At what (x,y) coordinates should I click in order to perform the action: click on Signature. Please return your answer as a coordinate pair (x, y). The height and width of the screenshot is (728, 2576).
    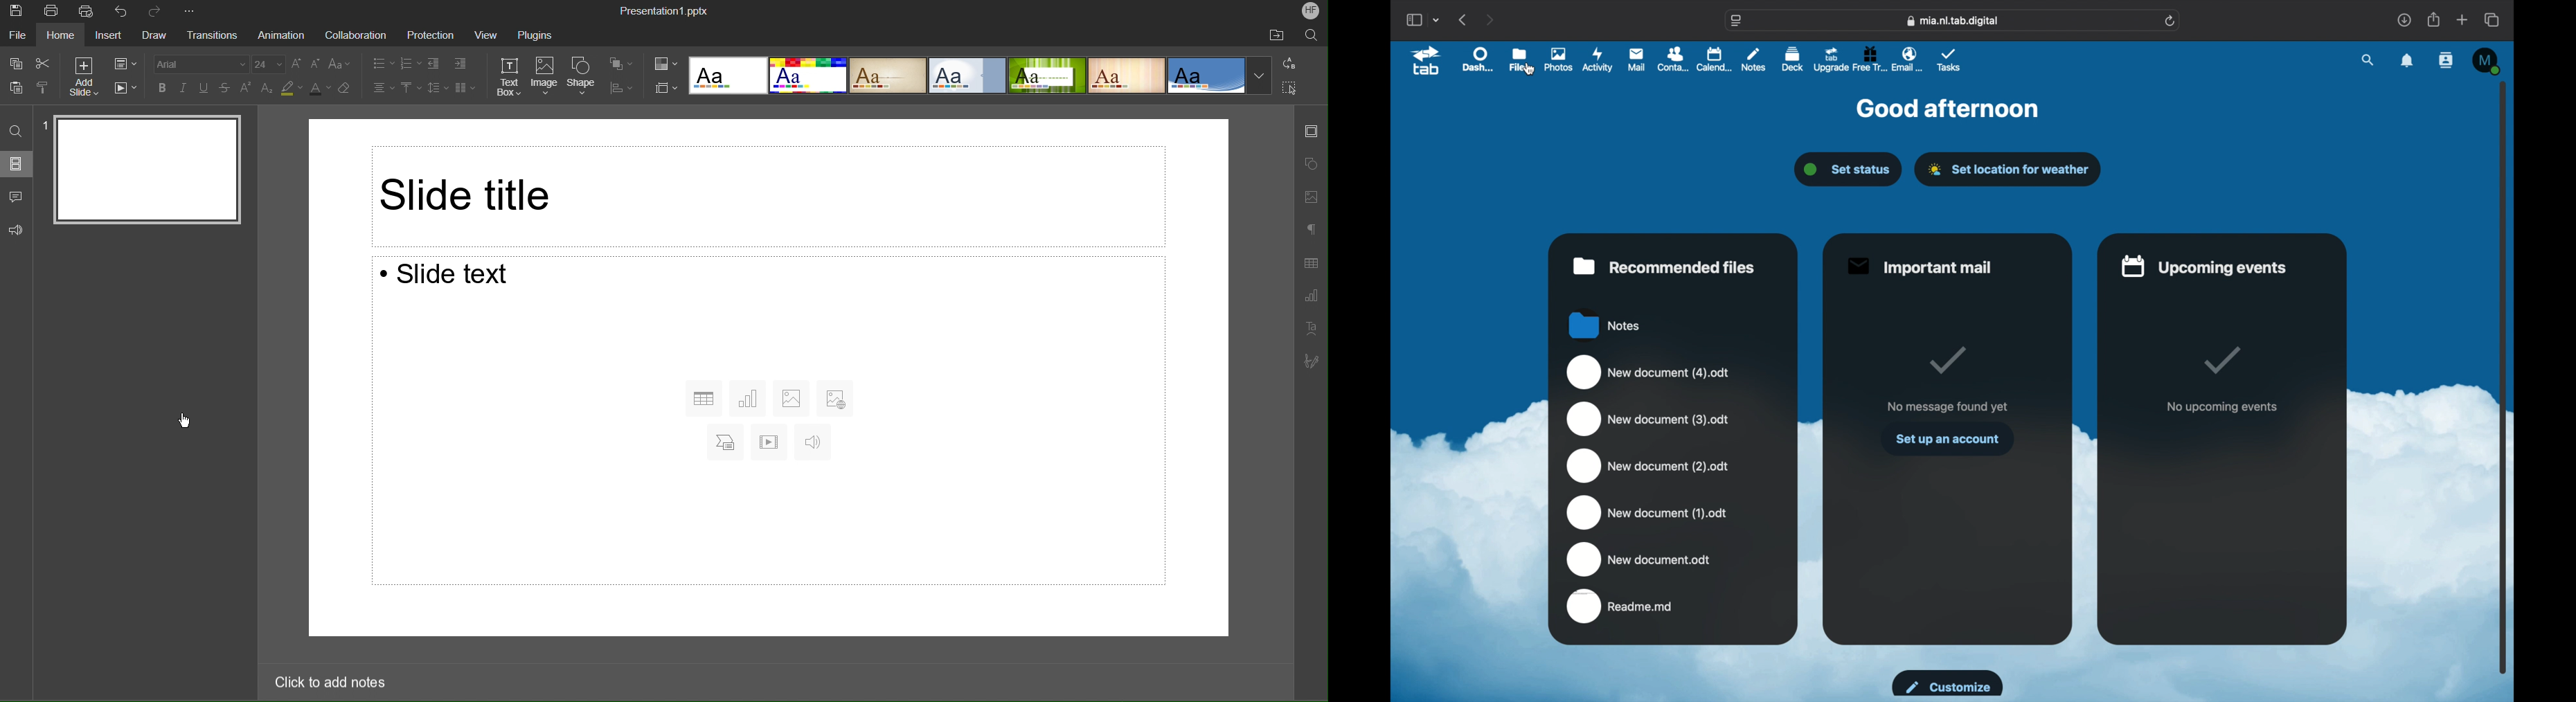
    Looking at the image, I should click on (1314, 361).